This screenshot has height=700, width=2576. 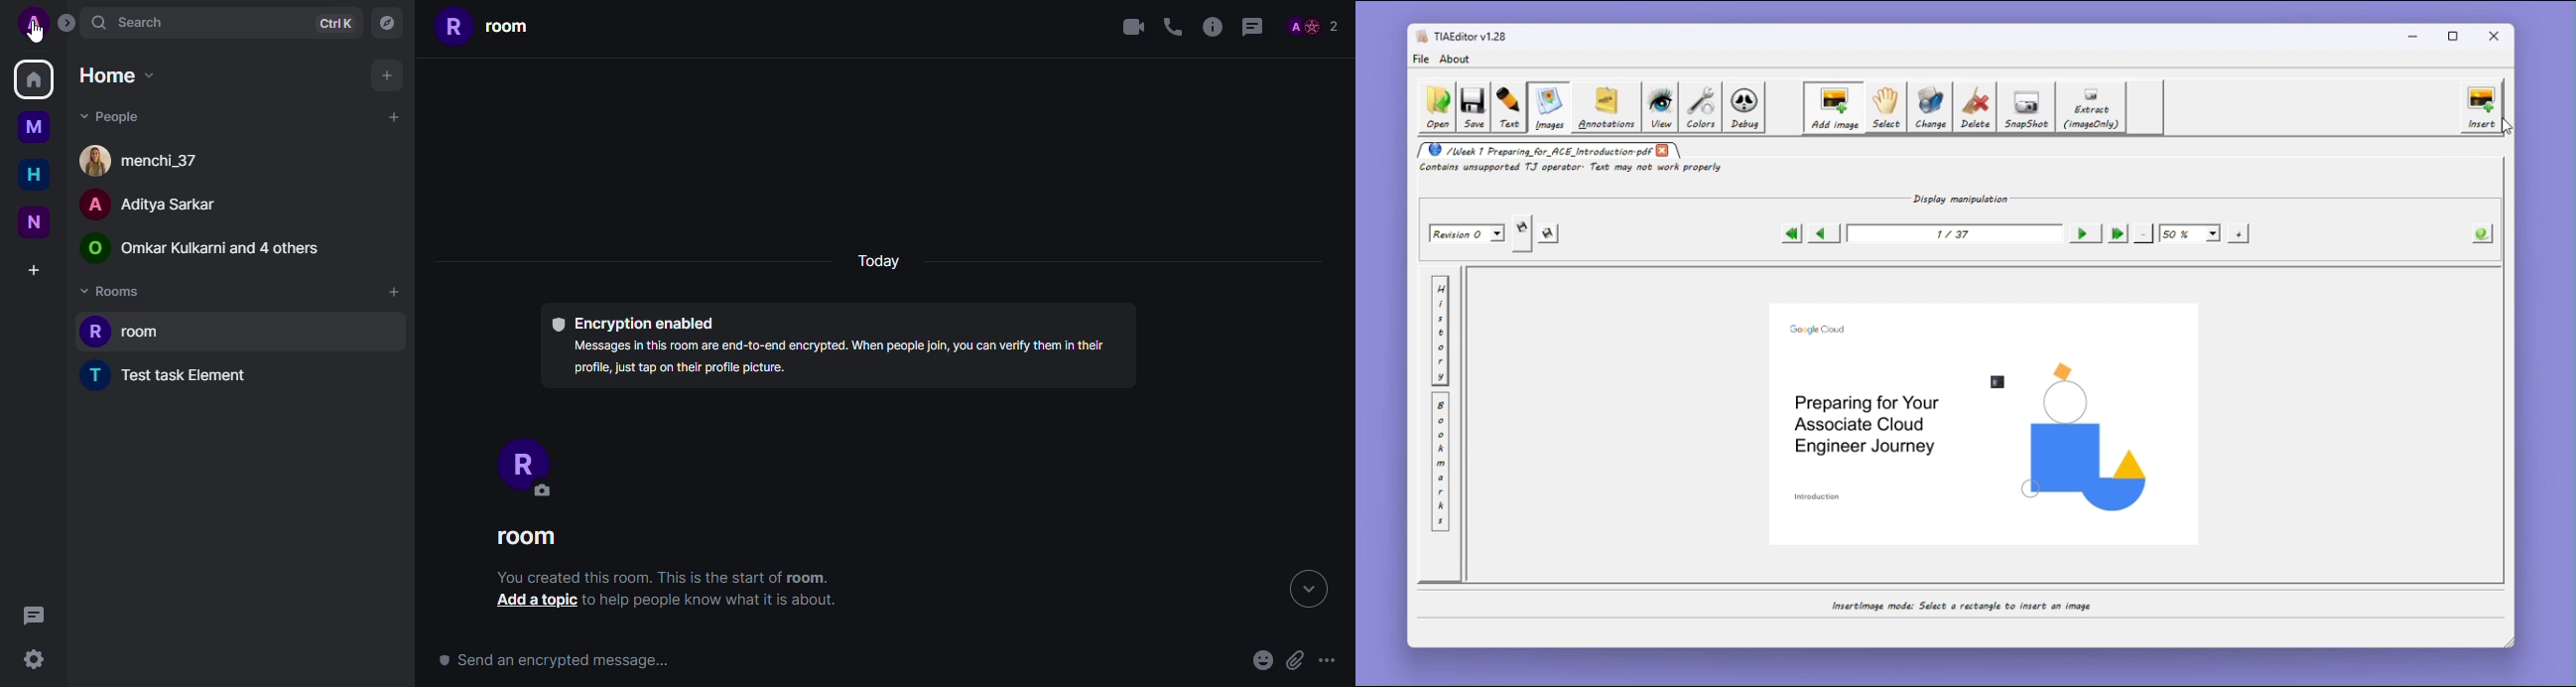 I want to click on add, so click(x=390, y=116).